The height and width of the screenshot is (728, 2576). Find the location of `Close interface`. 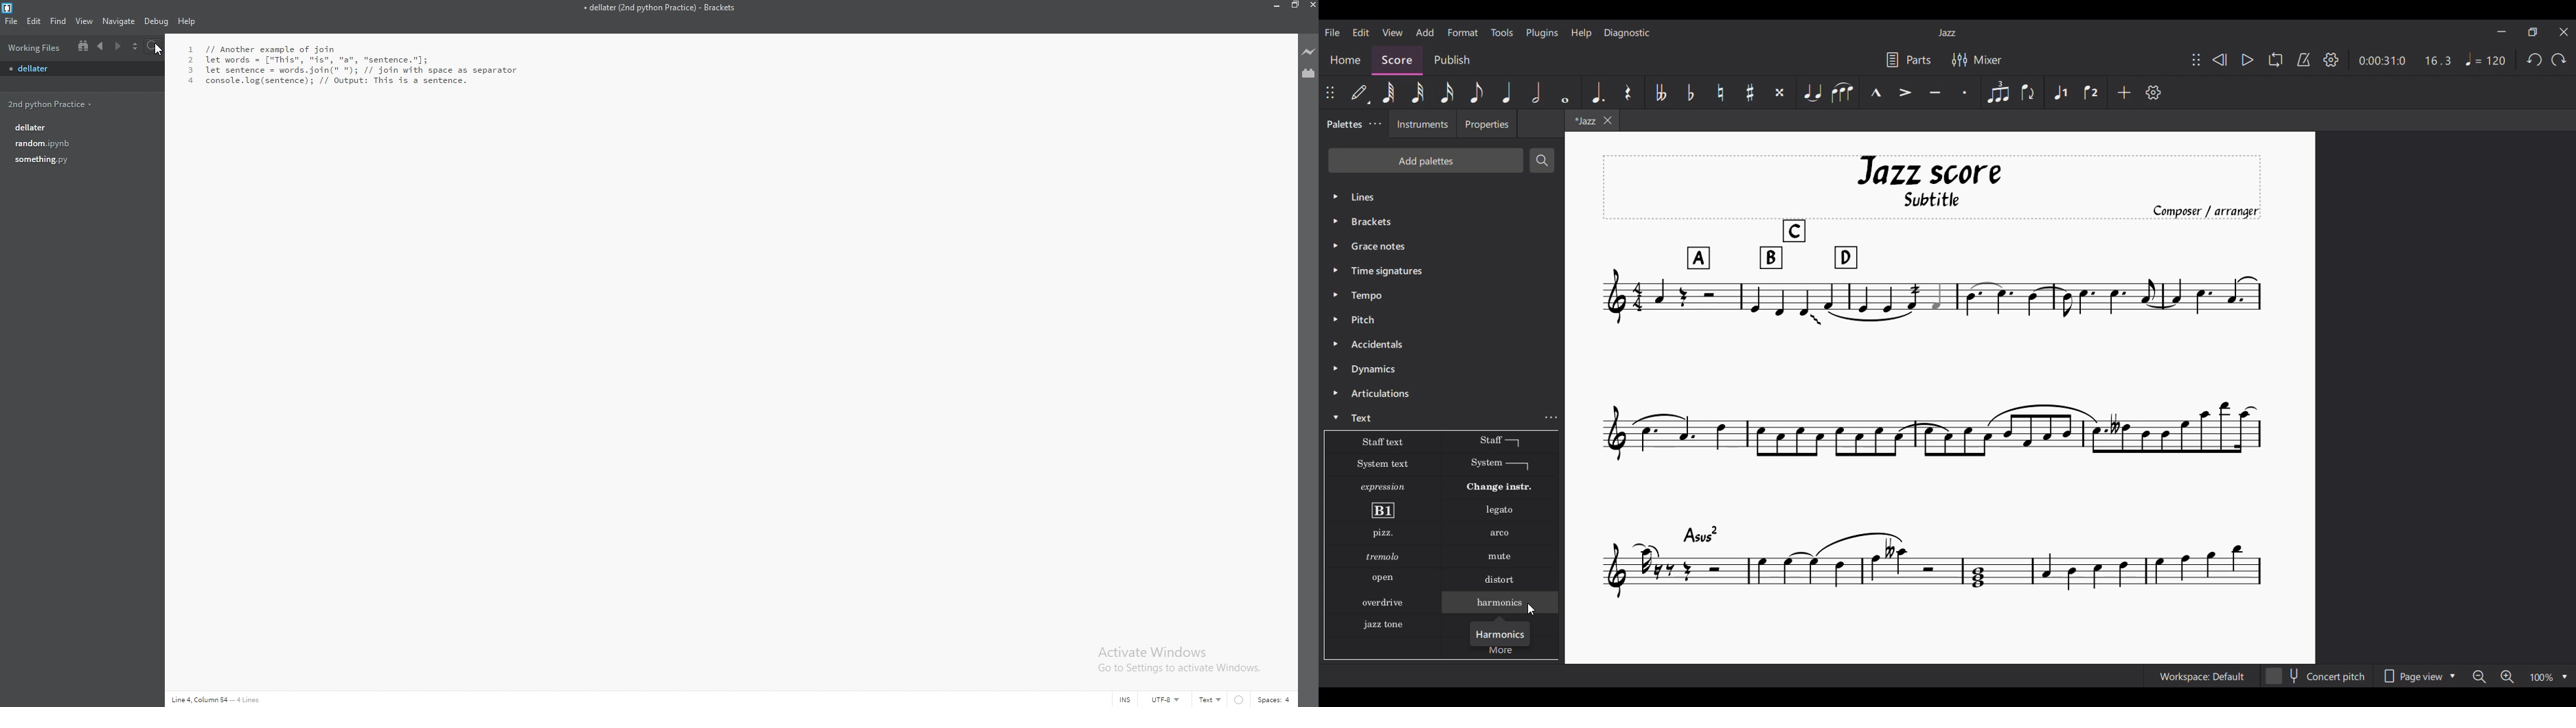

Close interface is located at coordinates (2564, 32).